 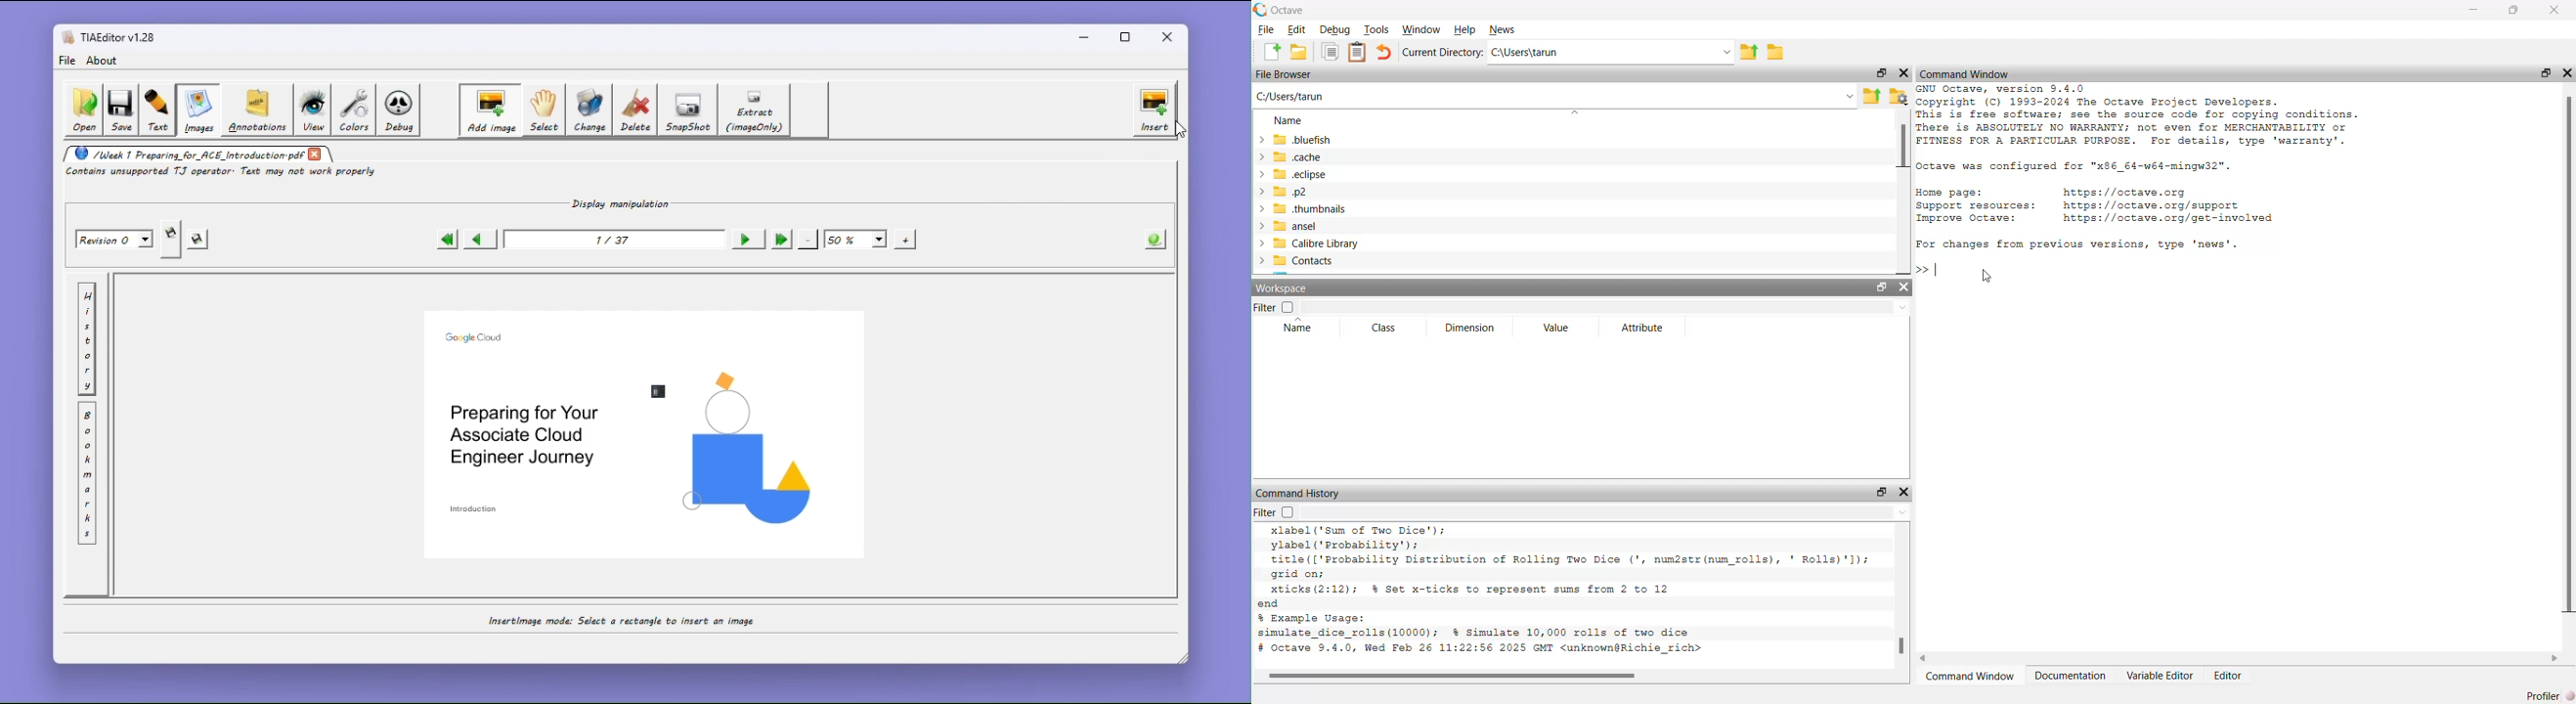 I want to click on Documentation, so click(x=2070, y=676).